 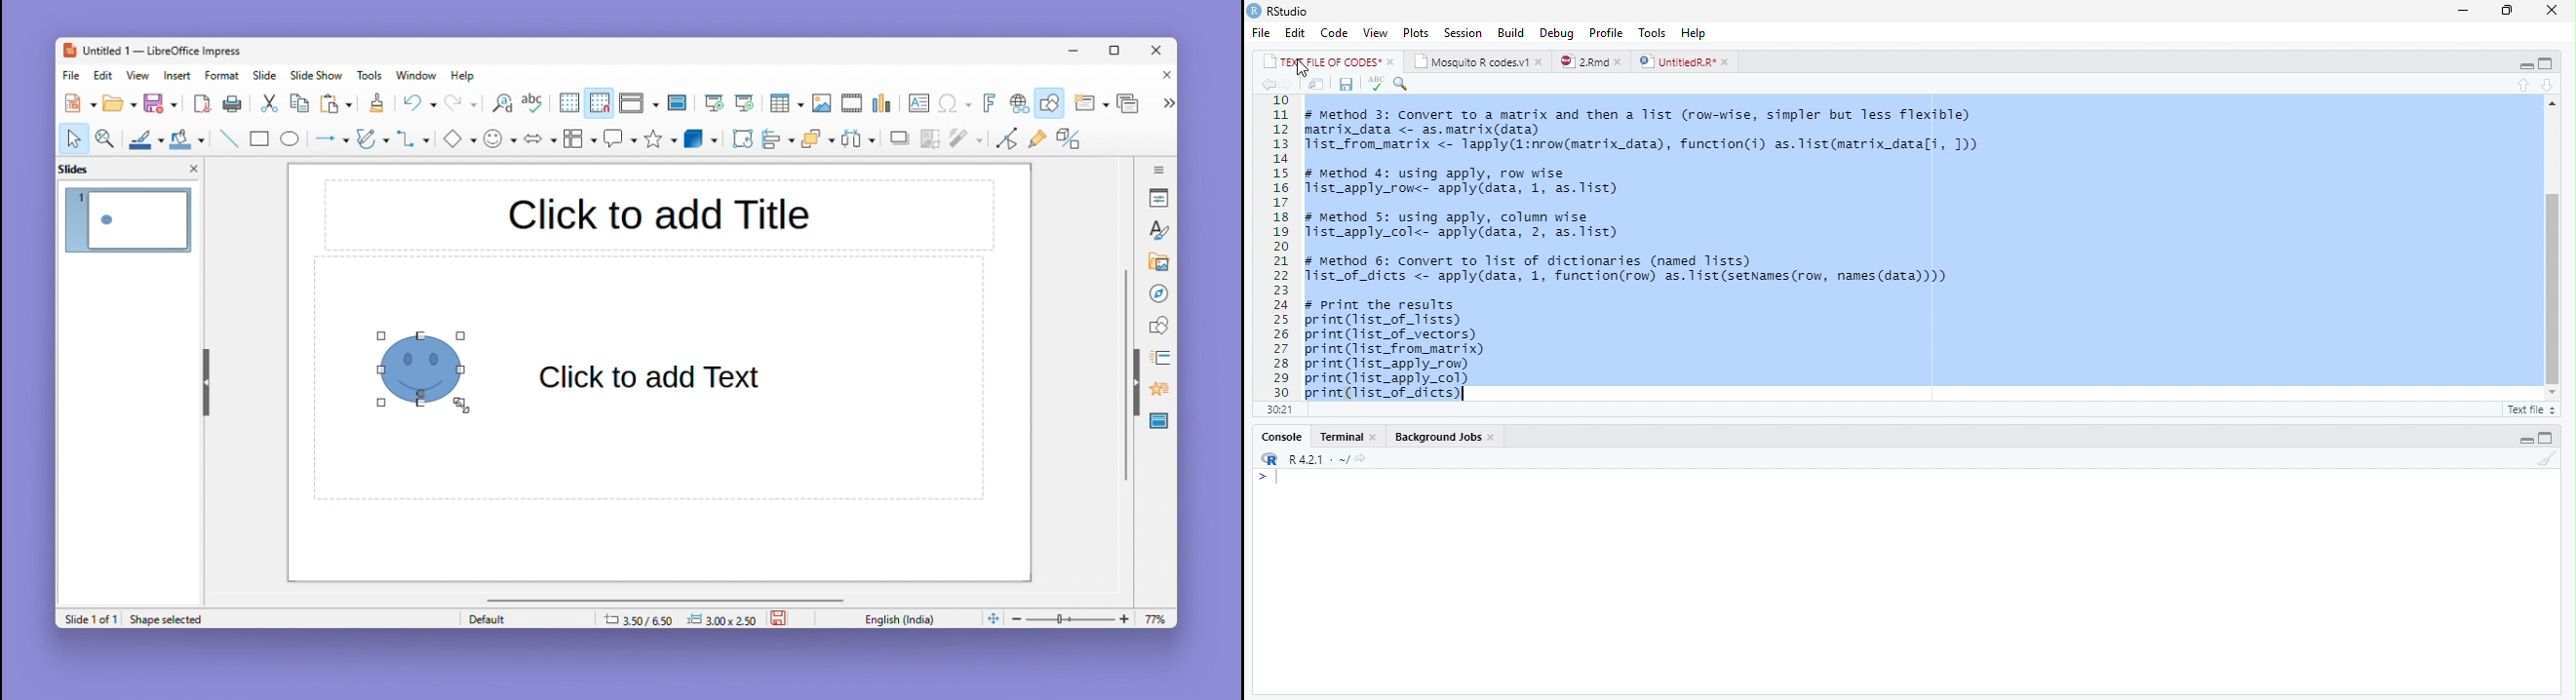 What do you see at coordinates (1167, 103) in the screenshot?
I see `expand` at bounding box center [1167, 103].